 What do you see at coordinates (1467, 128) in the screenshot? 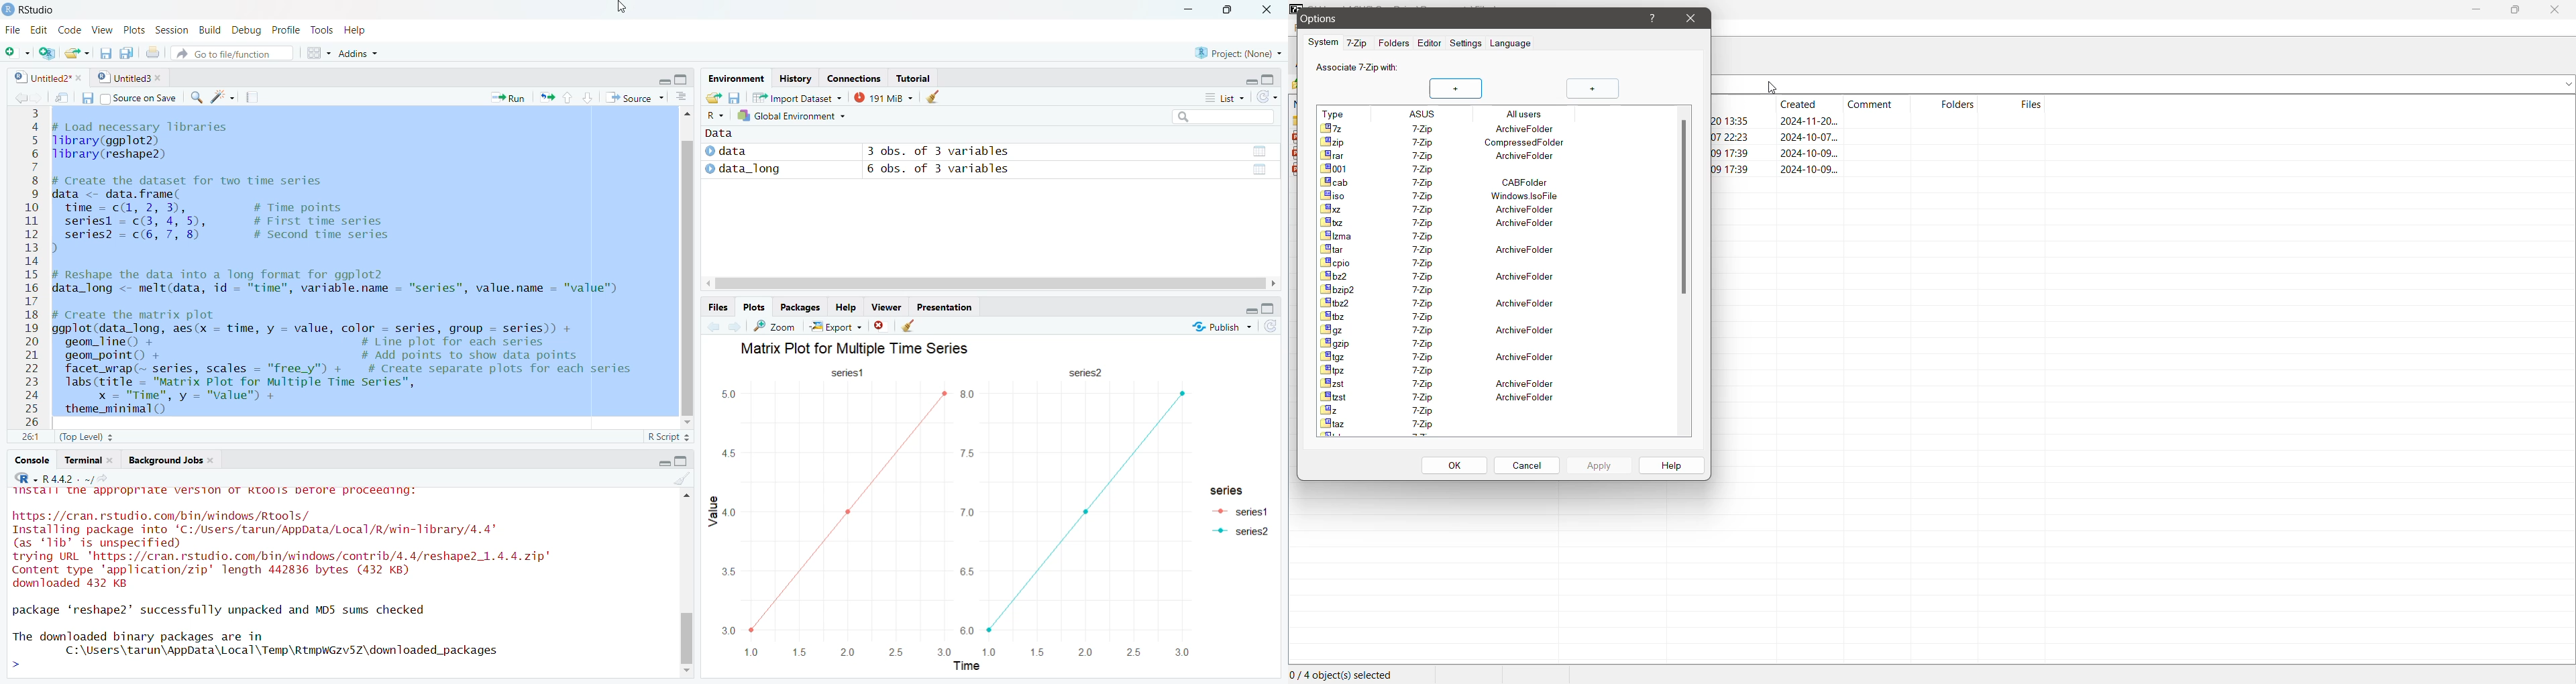
I see `Archive folder` at bounding box center [1467, 128].